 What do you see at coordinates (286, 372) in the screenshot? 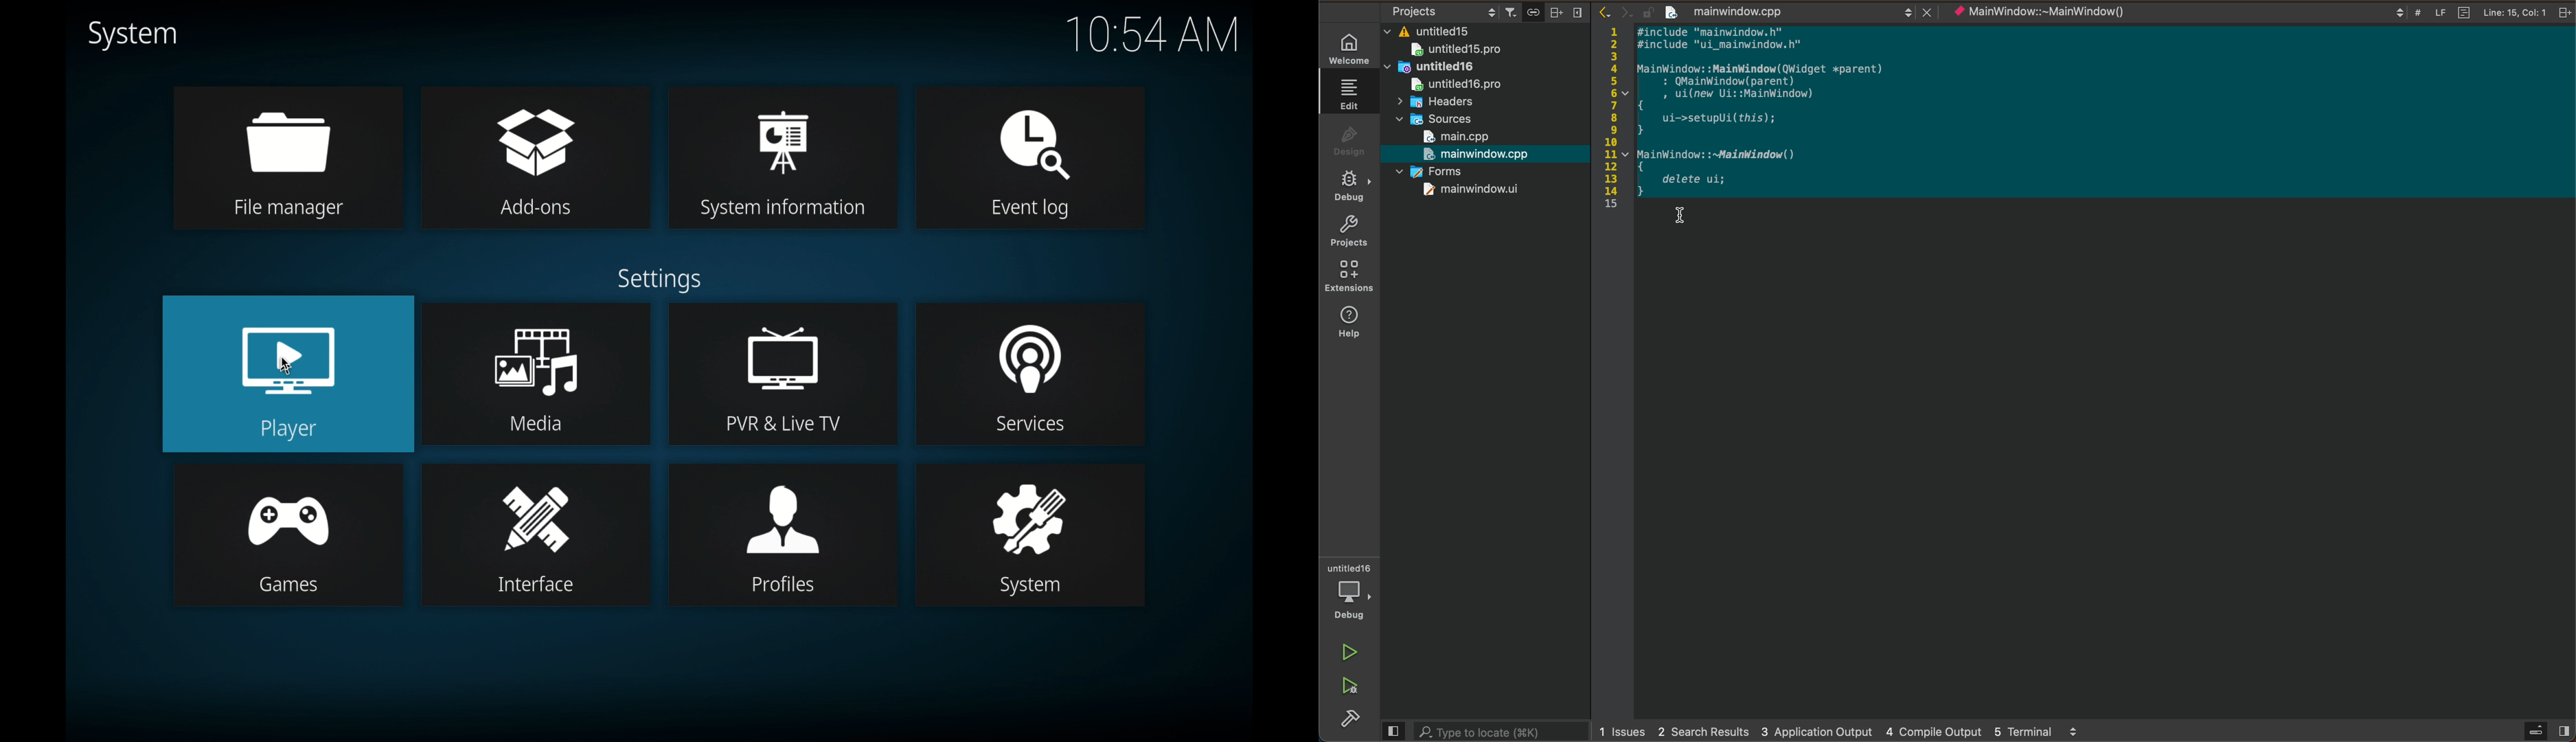
I see `player` at bounding box center [286, 372].